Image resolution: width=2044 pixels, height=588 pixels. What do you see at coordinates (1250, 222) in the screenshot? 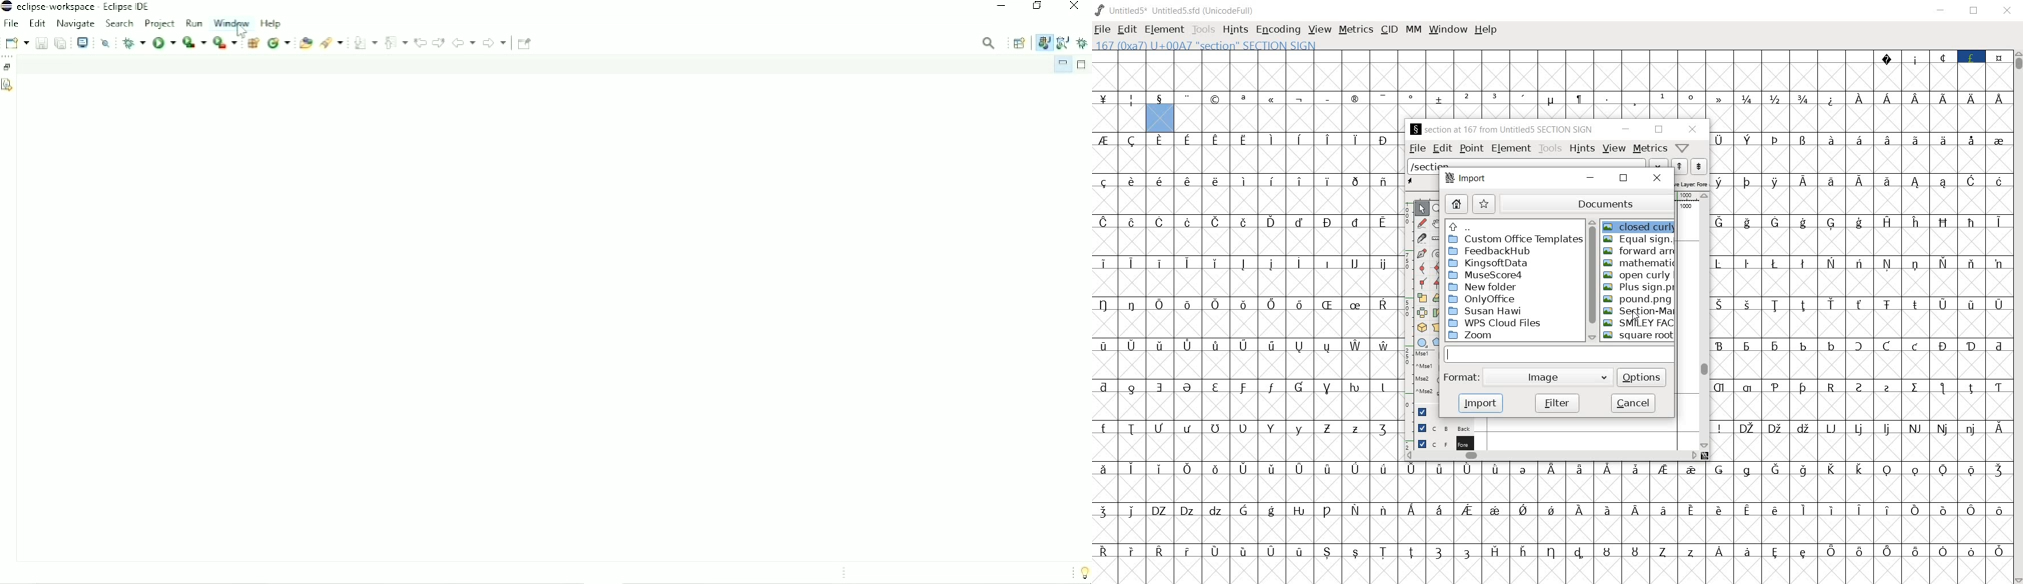
I see `special letters` at bounding box center [1250, 222].